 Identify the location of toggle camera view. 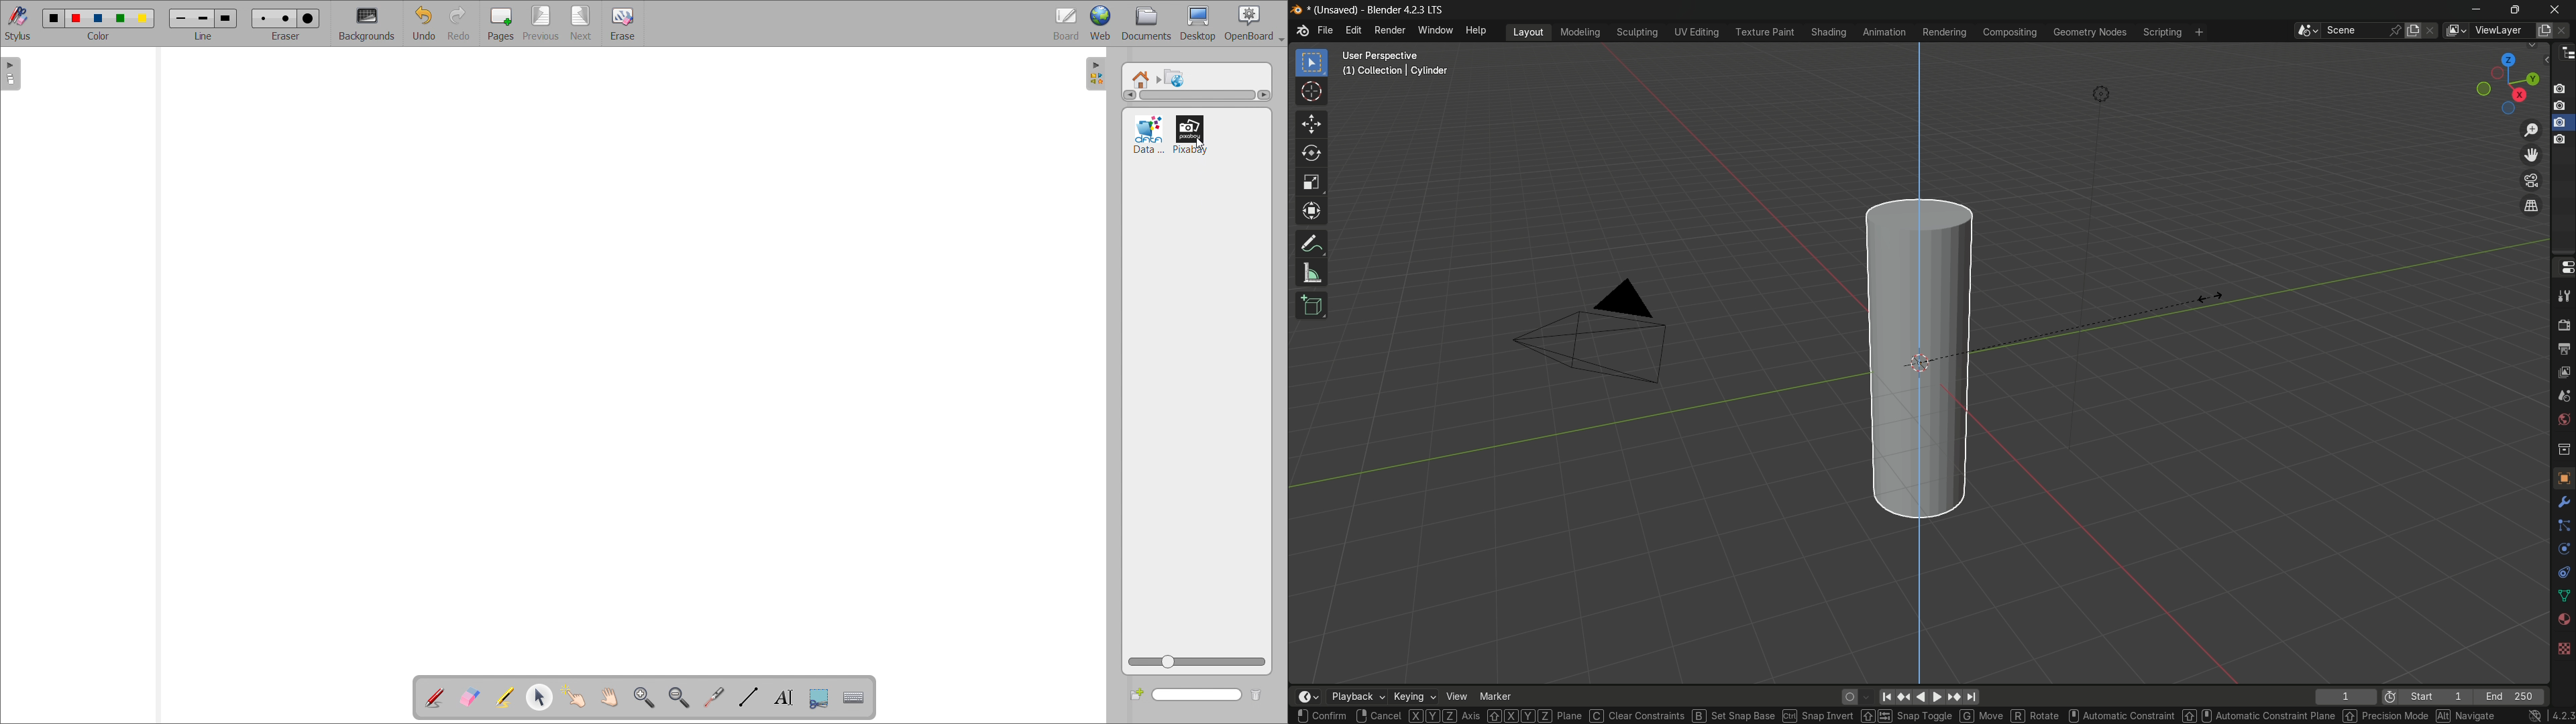
(2530, 179).